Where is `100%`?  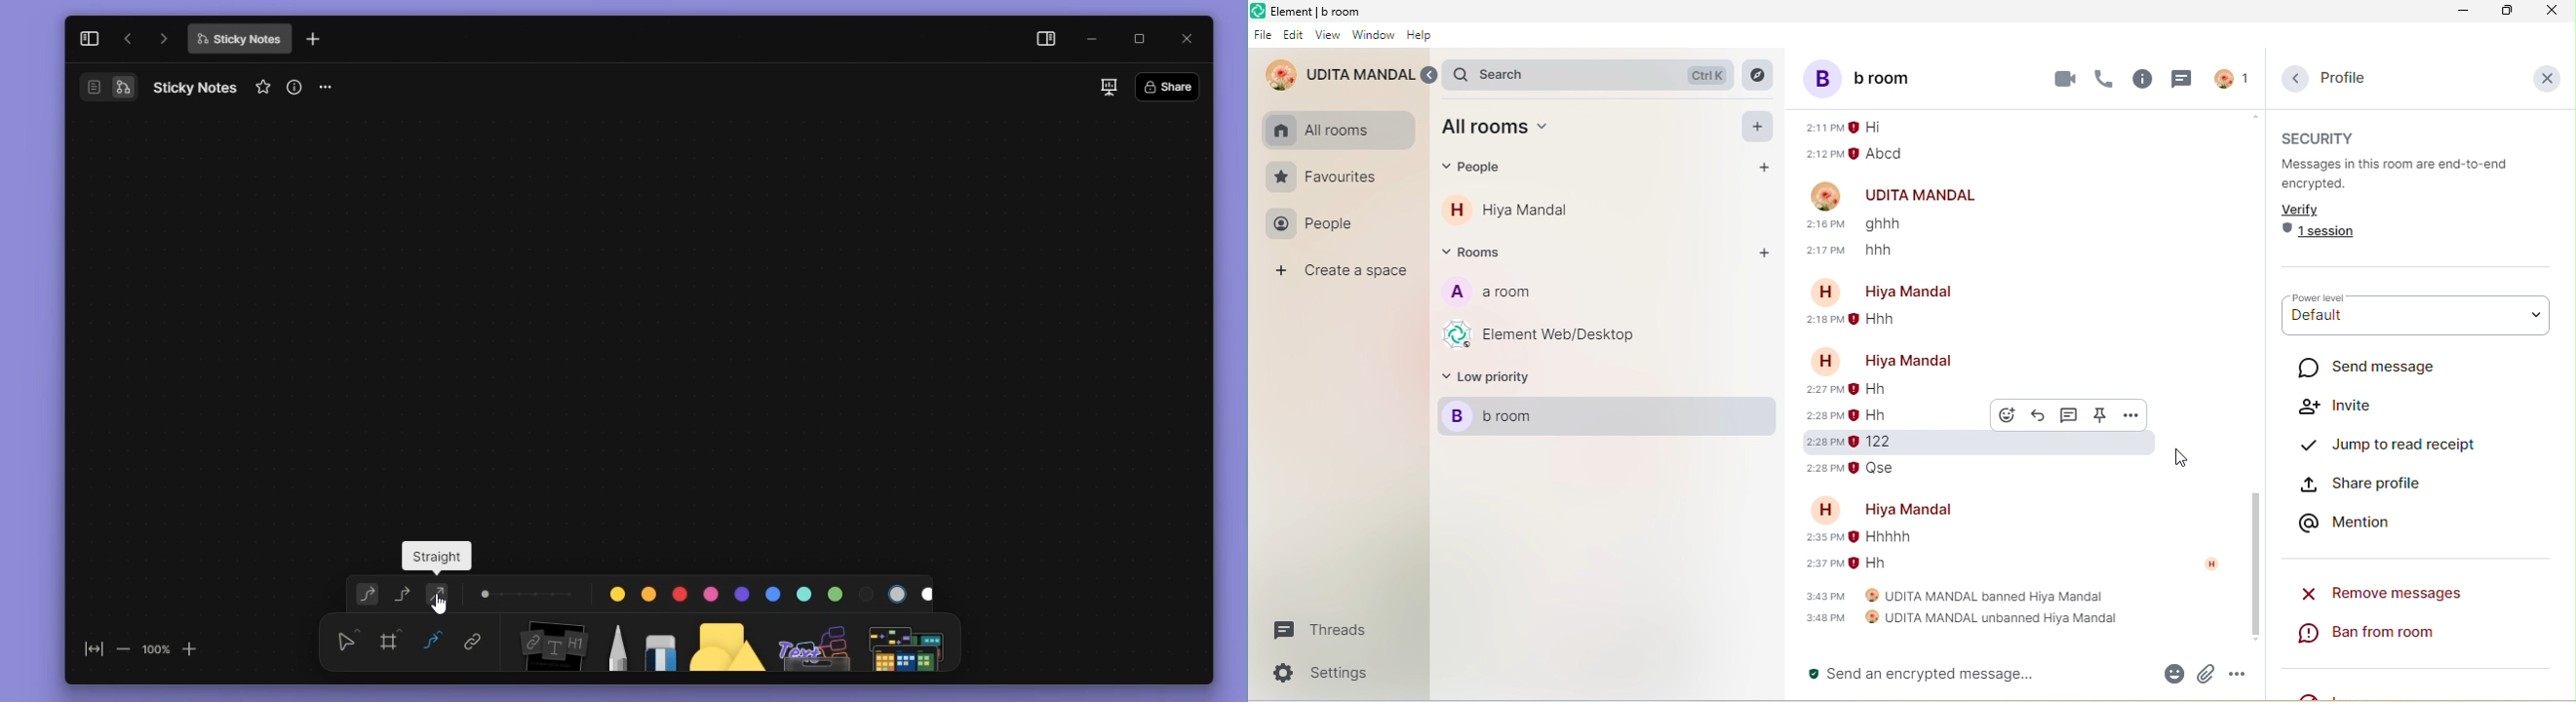 100% is located at coordinates (155, 648).